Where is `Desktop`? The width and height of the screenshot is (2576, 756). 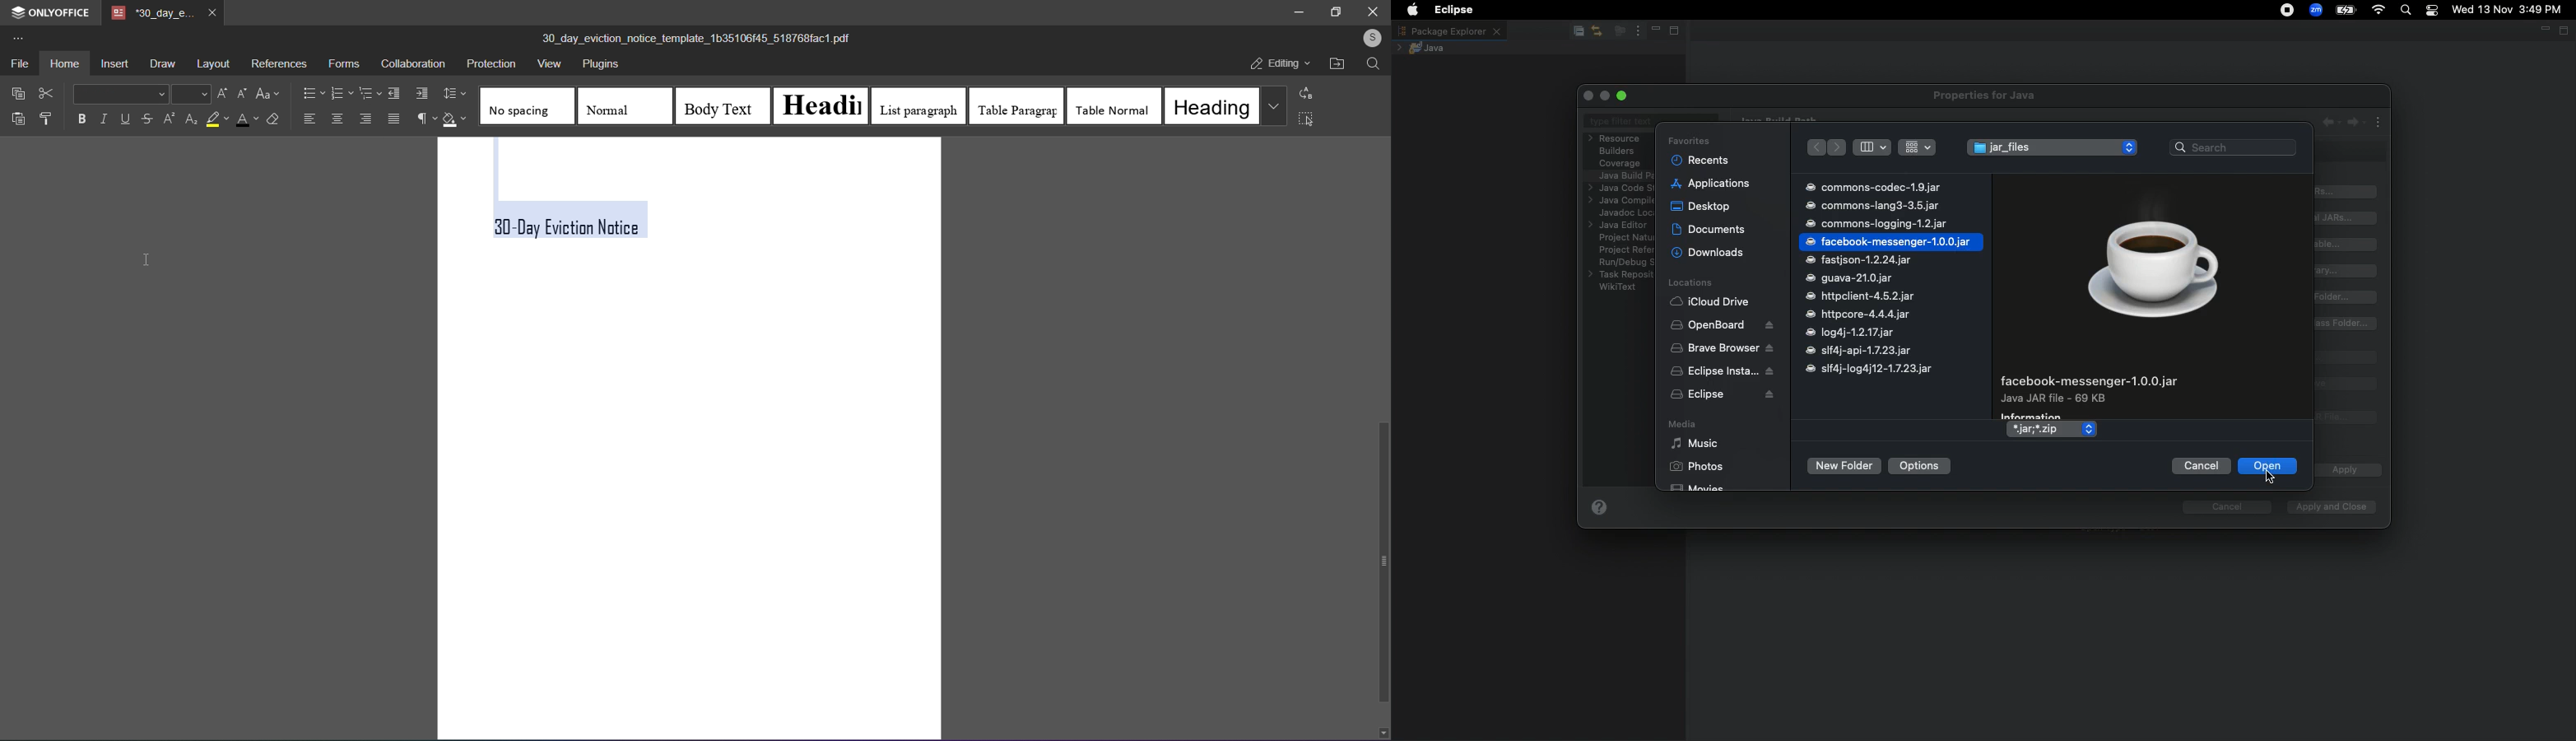 Desktop is located at coordinates (1700, 205).